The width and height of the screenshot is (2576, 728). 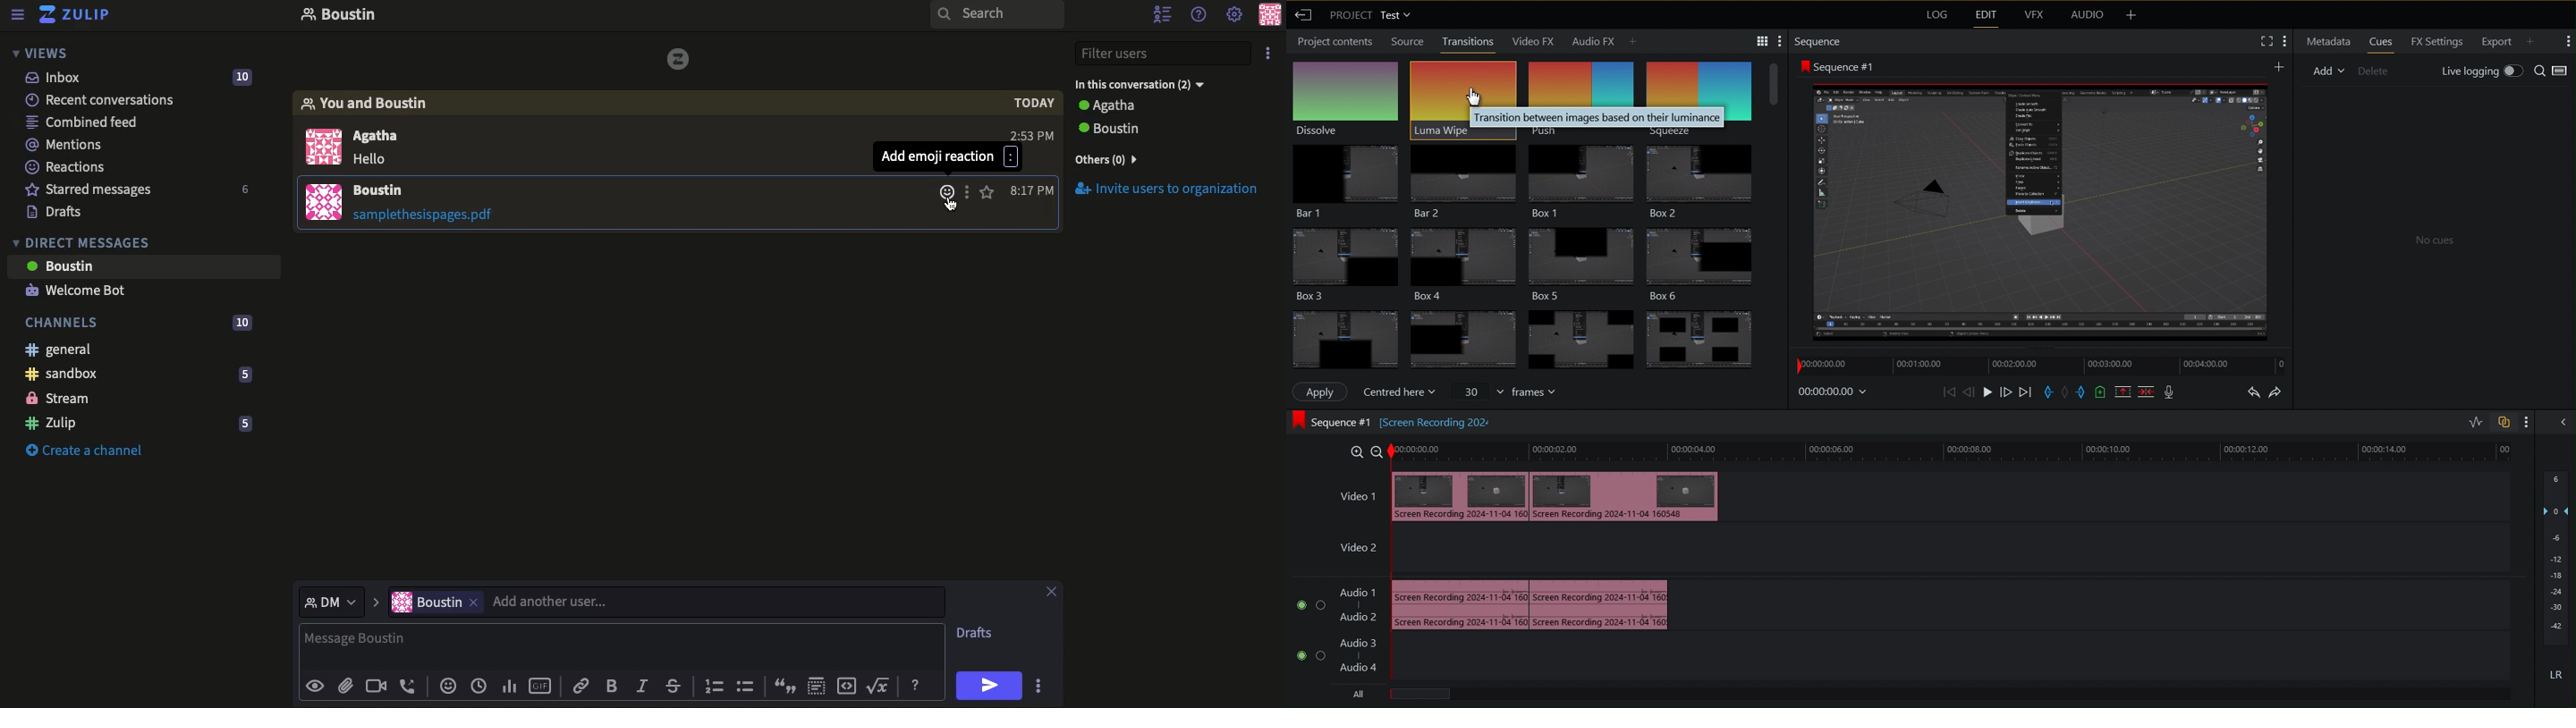 I want to click on 2:53 PM, so click(x=1031, y=134).